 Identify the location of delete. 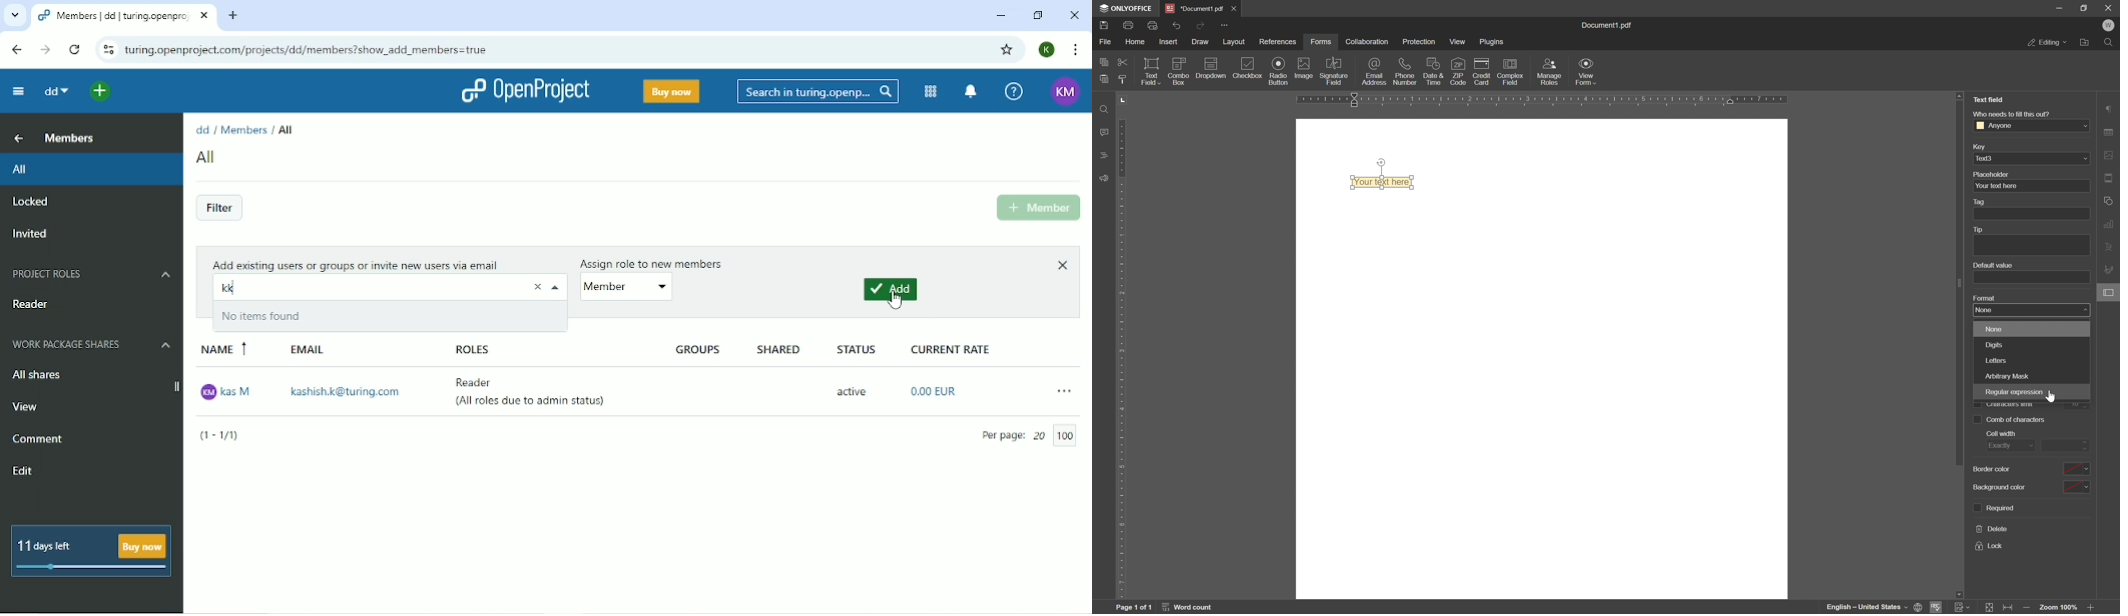
(1992, 530).